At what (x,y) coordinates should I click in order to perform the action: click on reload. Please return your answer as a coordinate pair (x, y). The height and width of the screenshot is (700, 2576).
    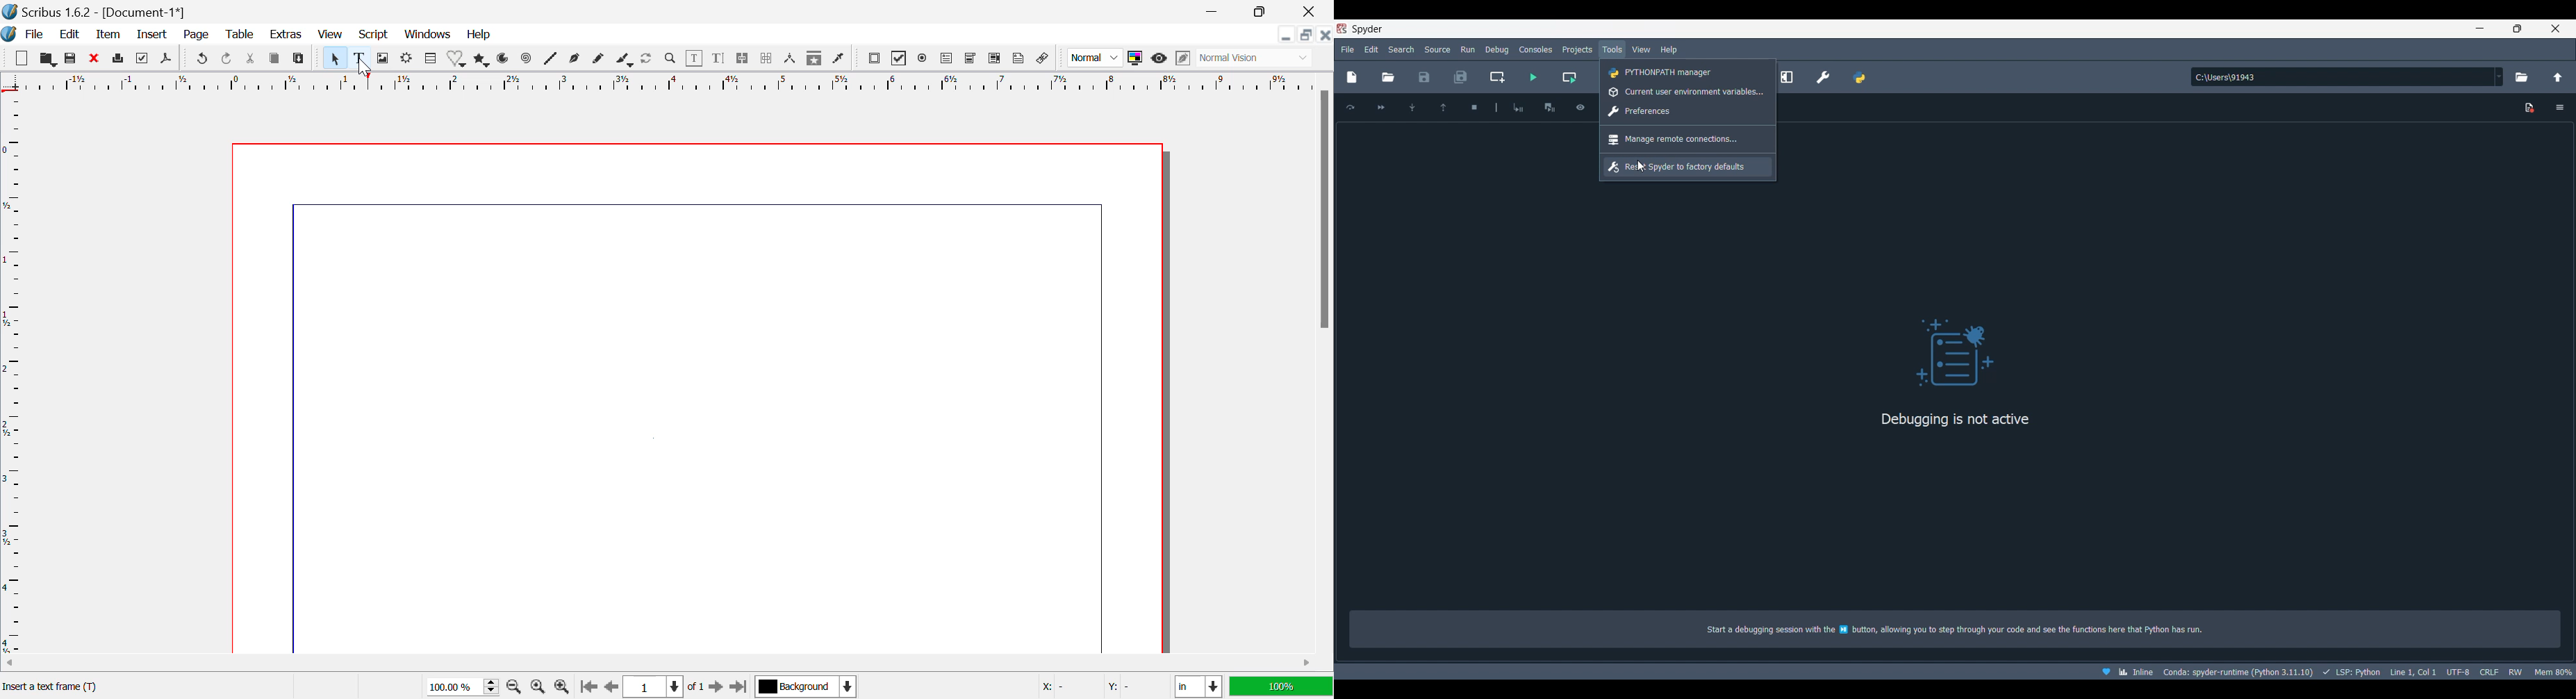
    Looking at the image, I should click on (1351, 106).